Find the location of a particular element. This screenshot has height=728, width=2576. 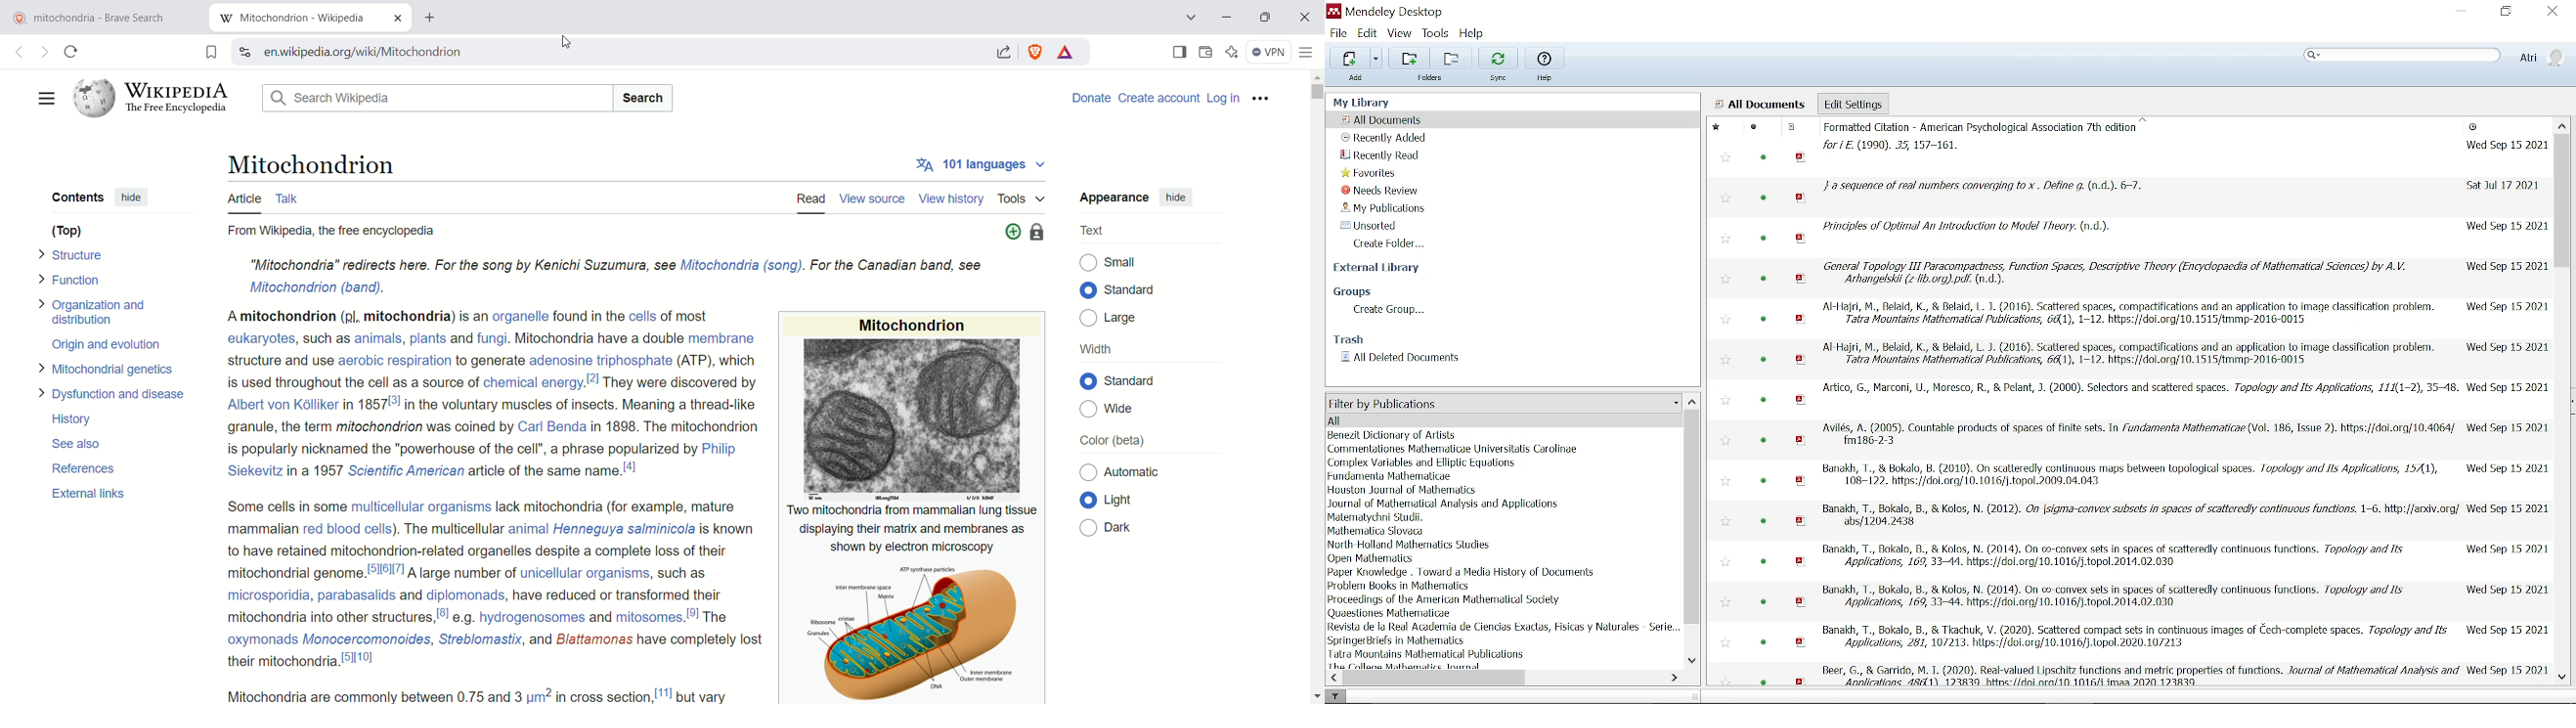

author is located at coordinates (1401, 490).